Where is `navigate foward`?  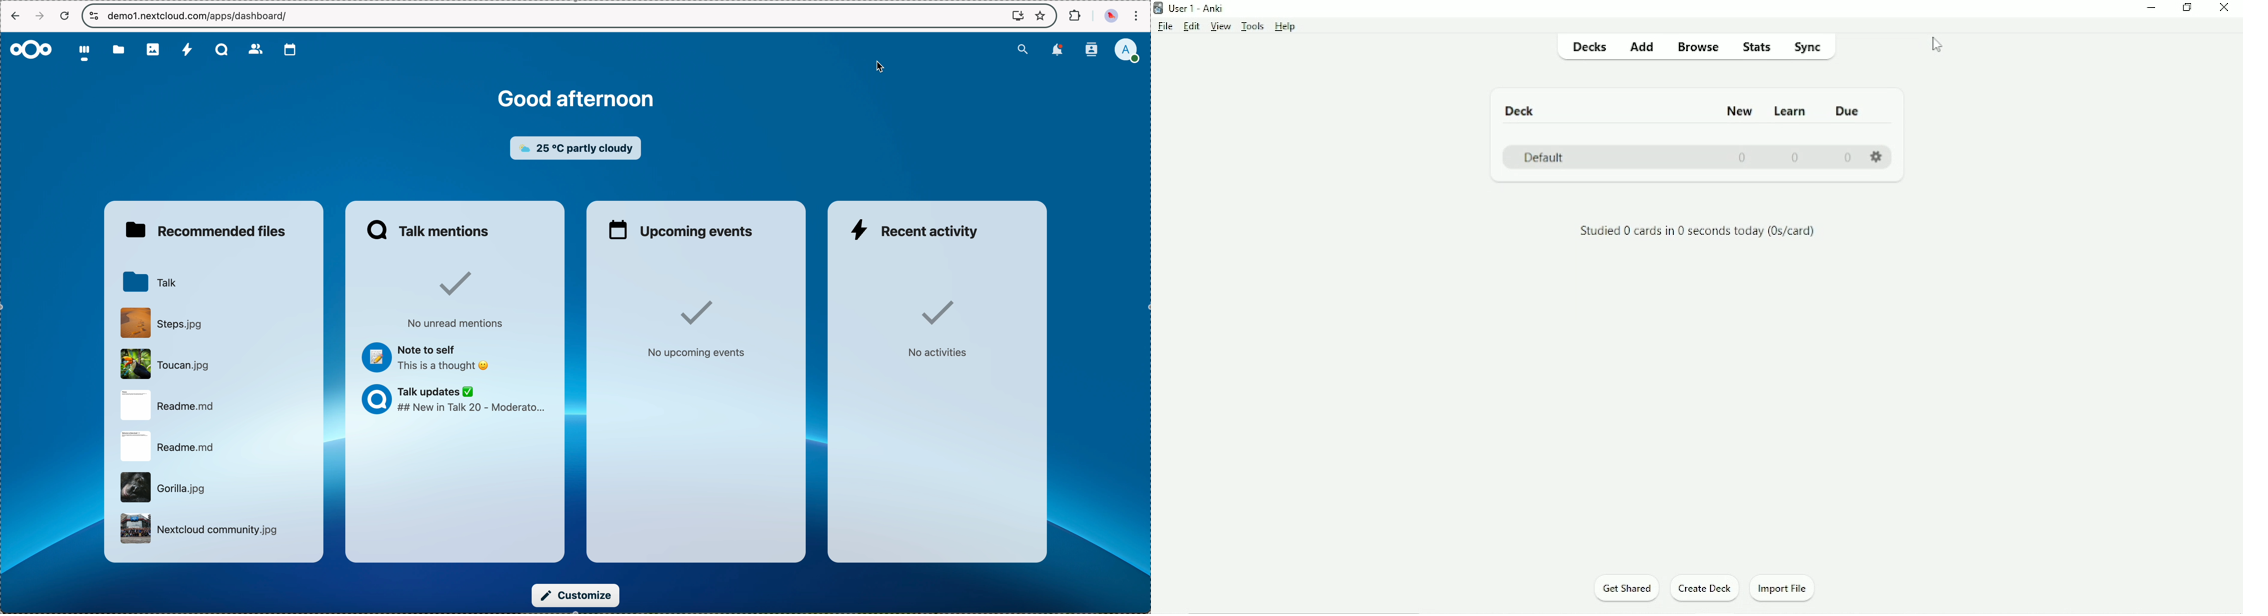
navigate foward is located at coordinates (42, 15).